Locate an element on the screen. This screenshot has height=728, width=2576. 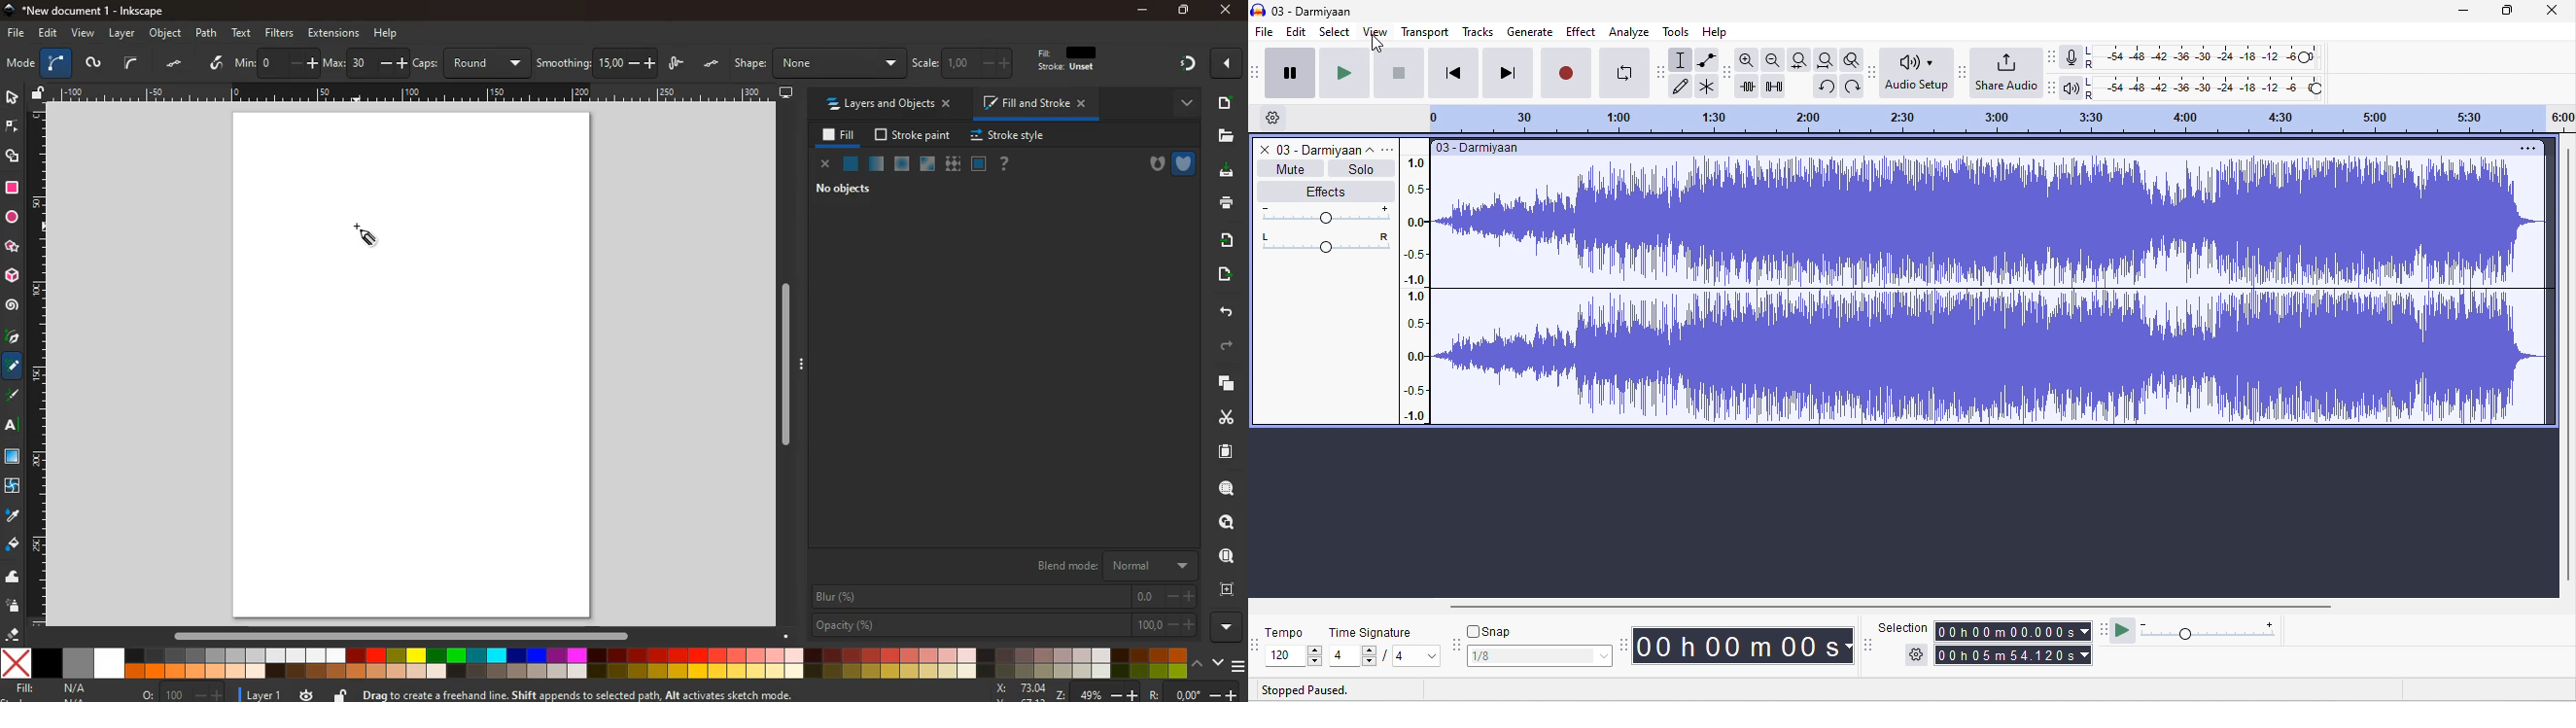
document is located at coordinates (1224, 102).